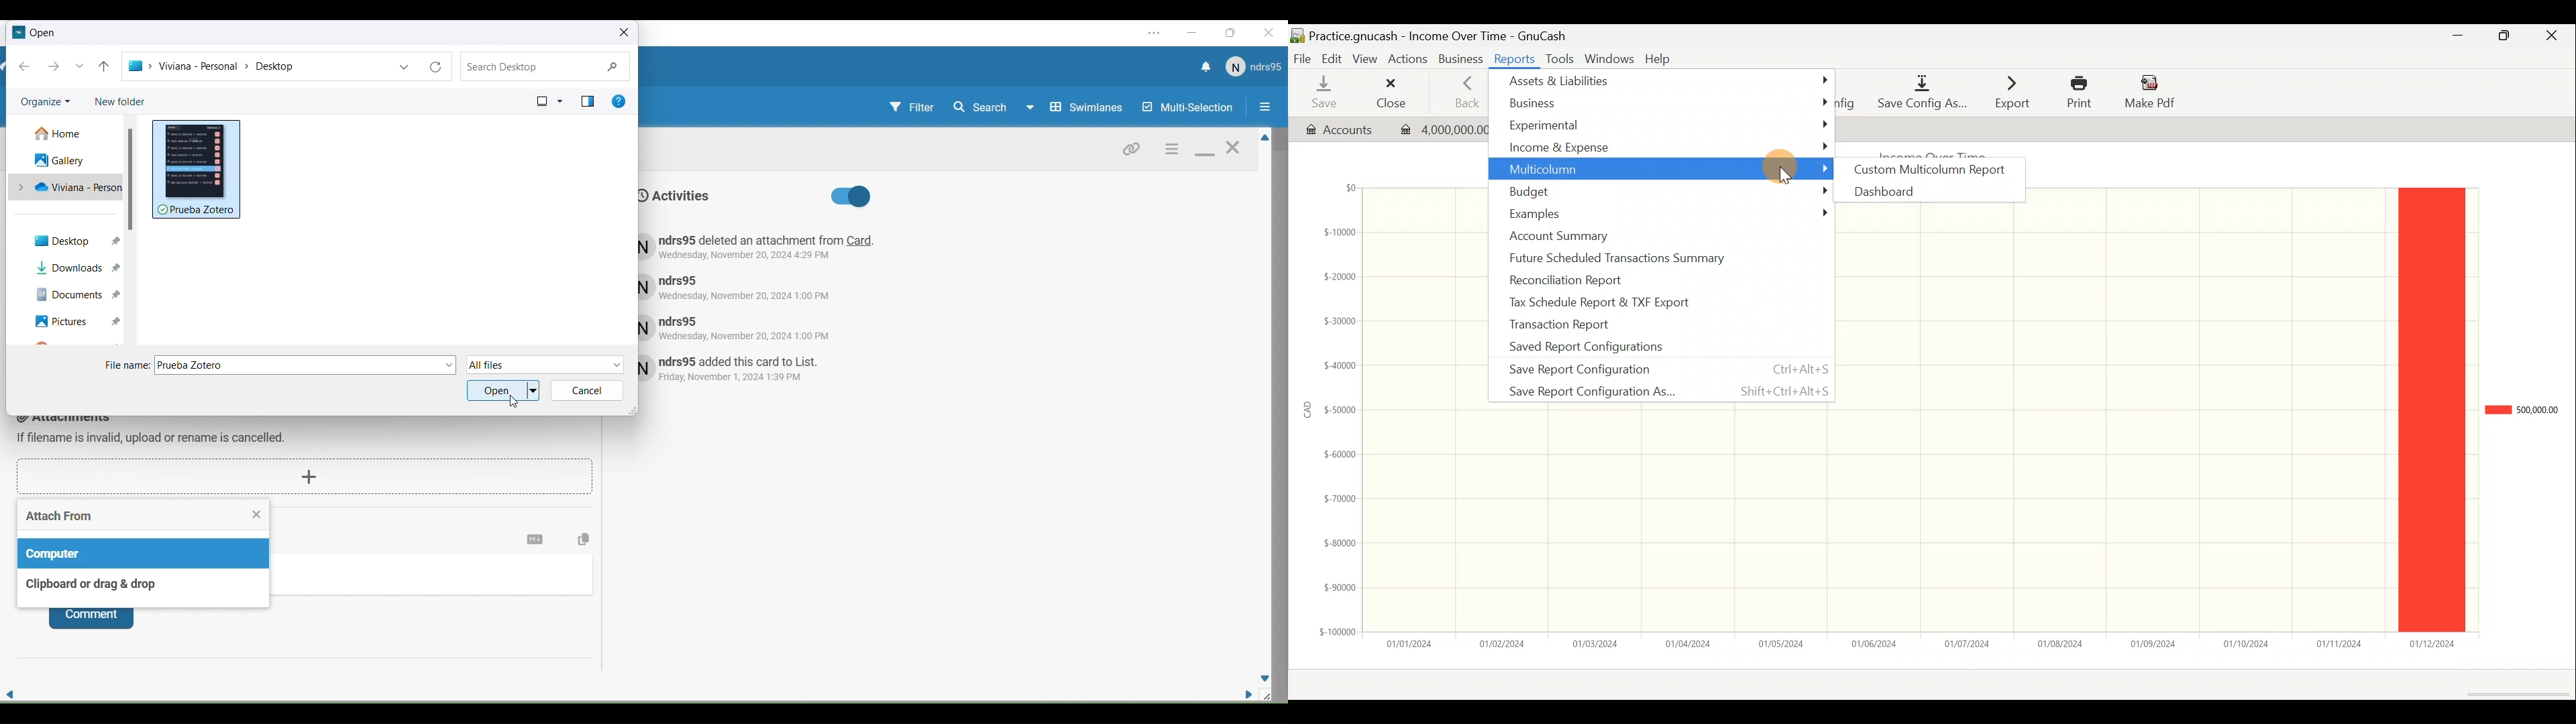  Describe the element at coordinates (588, 391) in the screenshot. I see `Cancel` at that location.